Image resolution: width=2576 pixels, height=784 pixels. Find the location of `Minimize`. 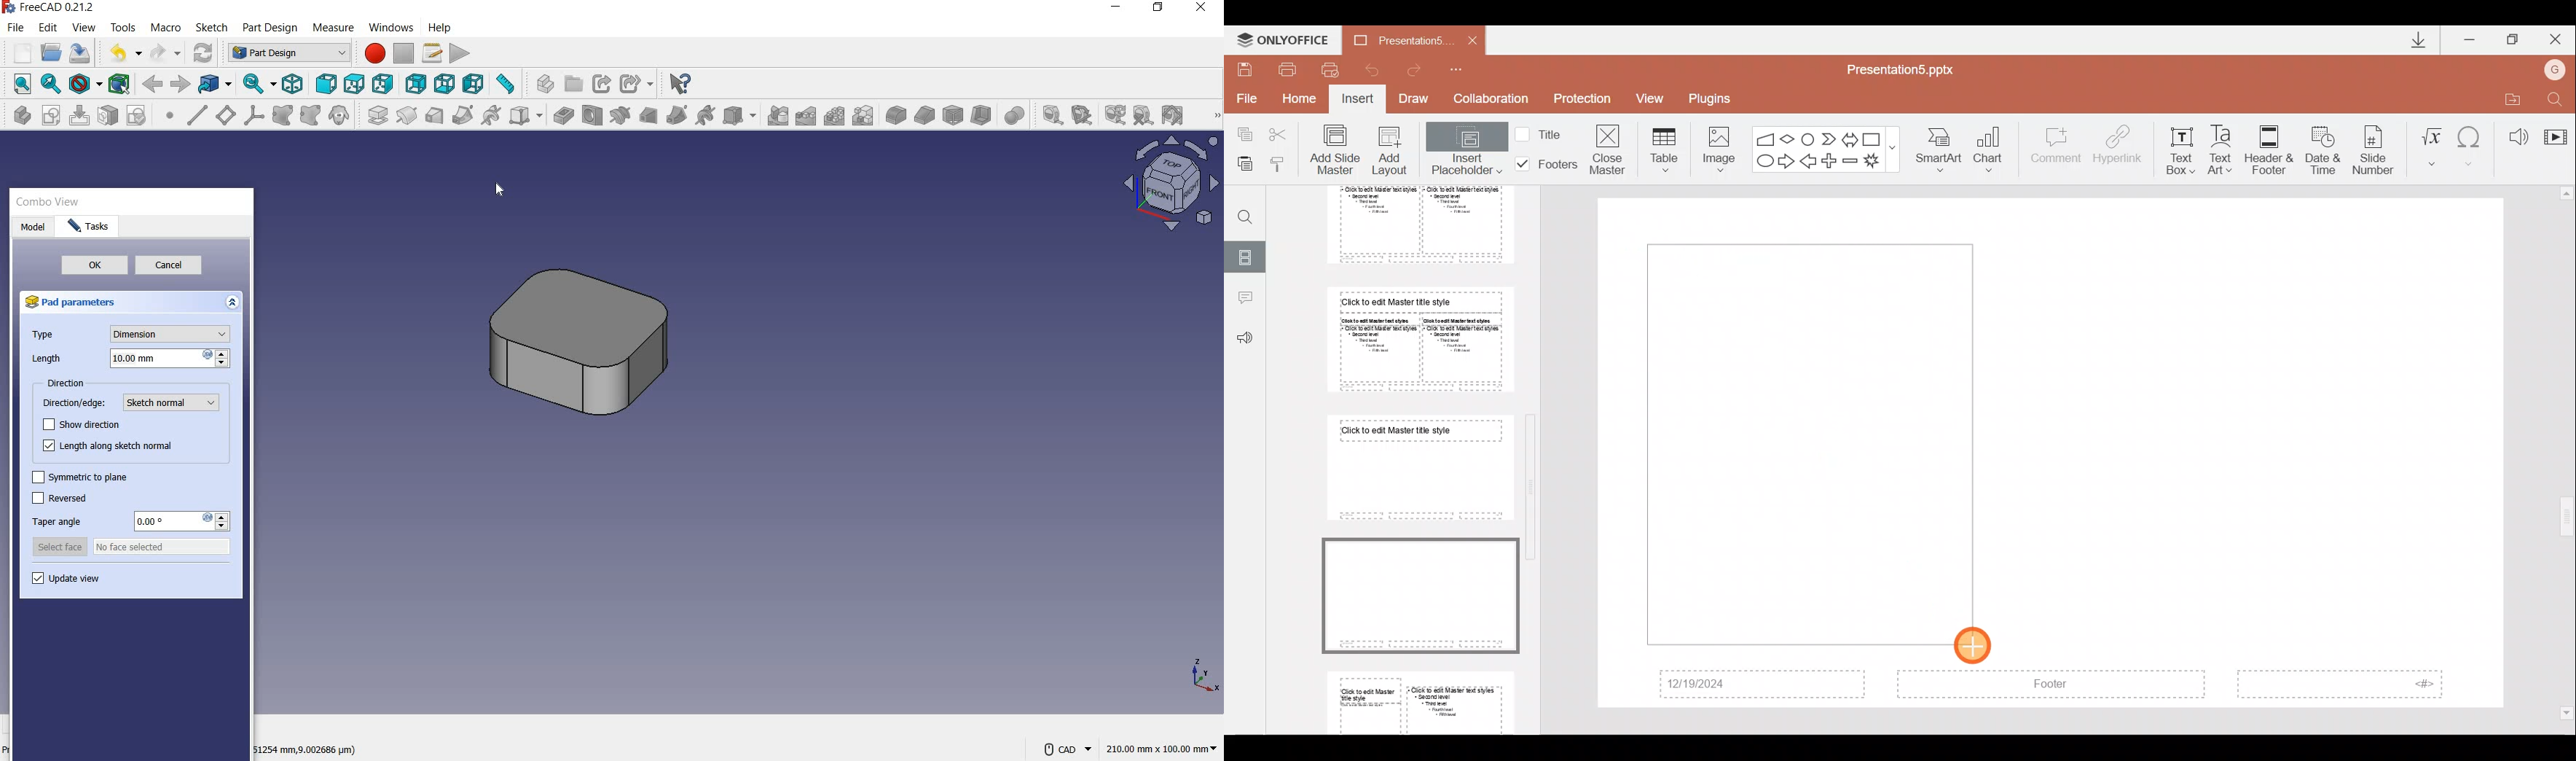

Minimize is located at coordinates (2470, 37).